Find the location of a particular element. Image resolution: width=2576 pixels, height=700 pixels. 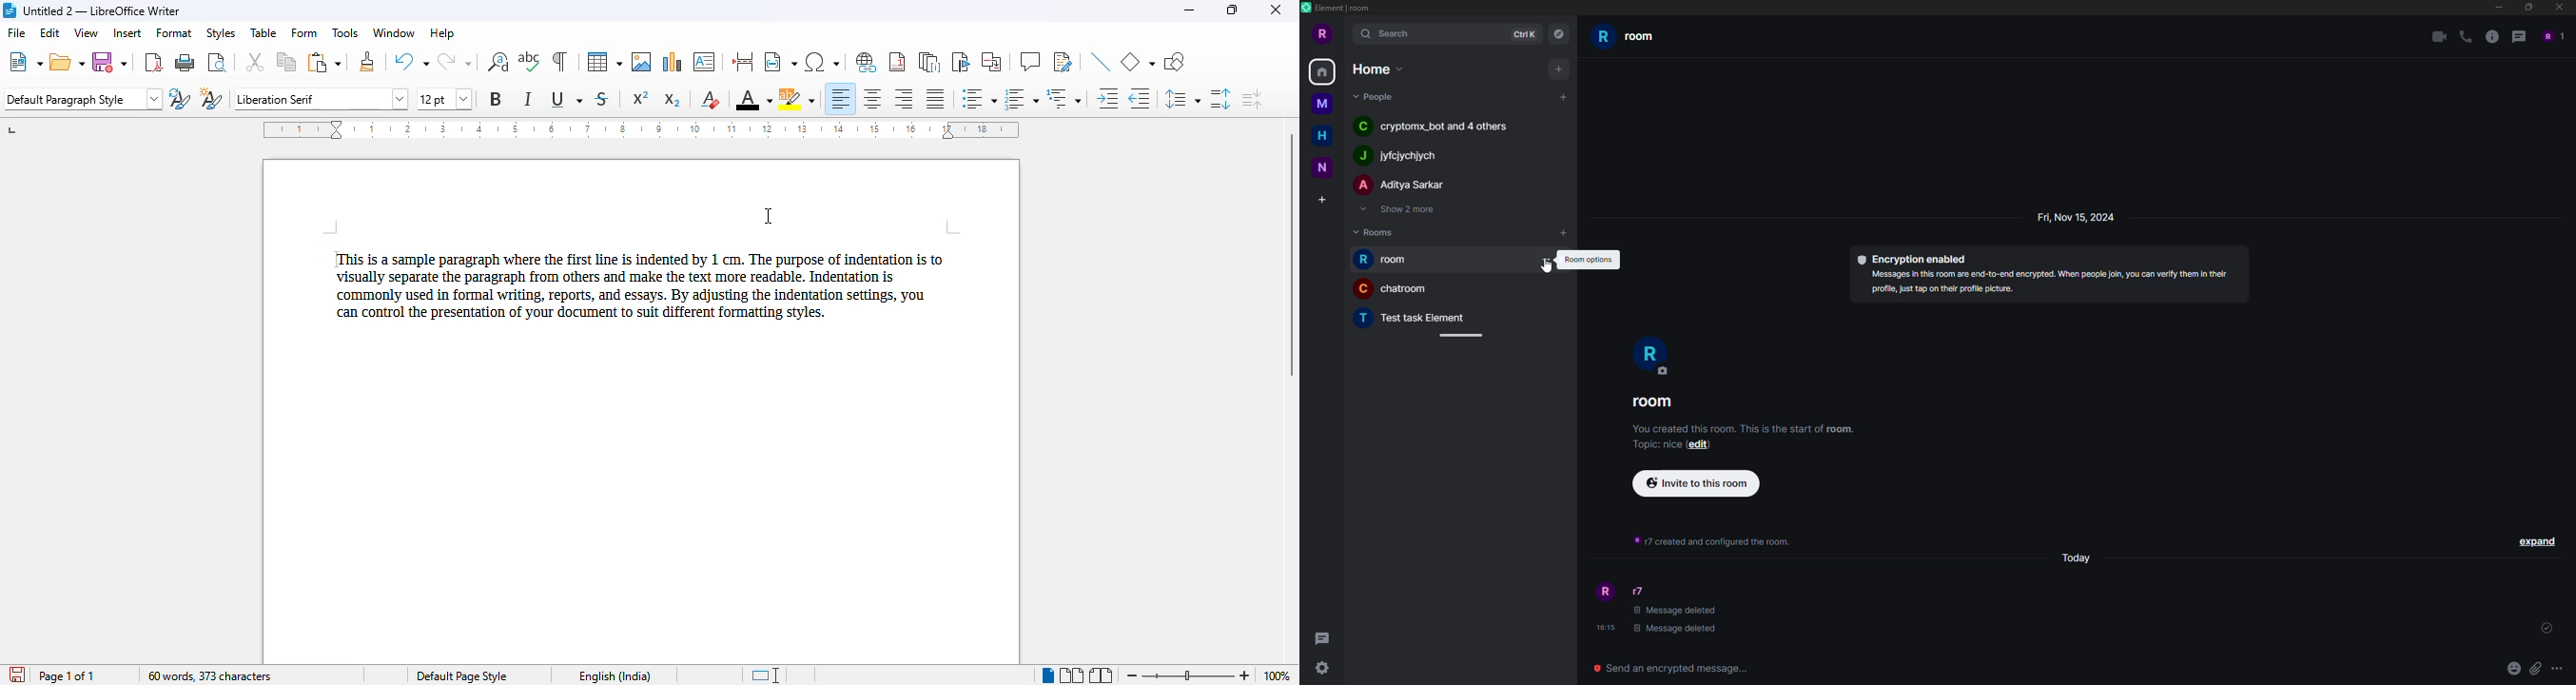

insert line is located at coordinates (1101, 61).